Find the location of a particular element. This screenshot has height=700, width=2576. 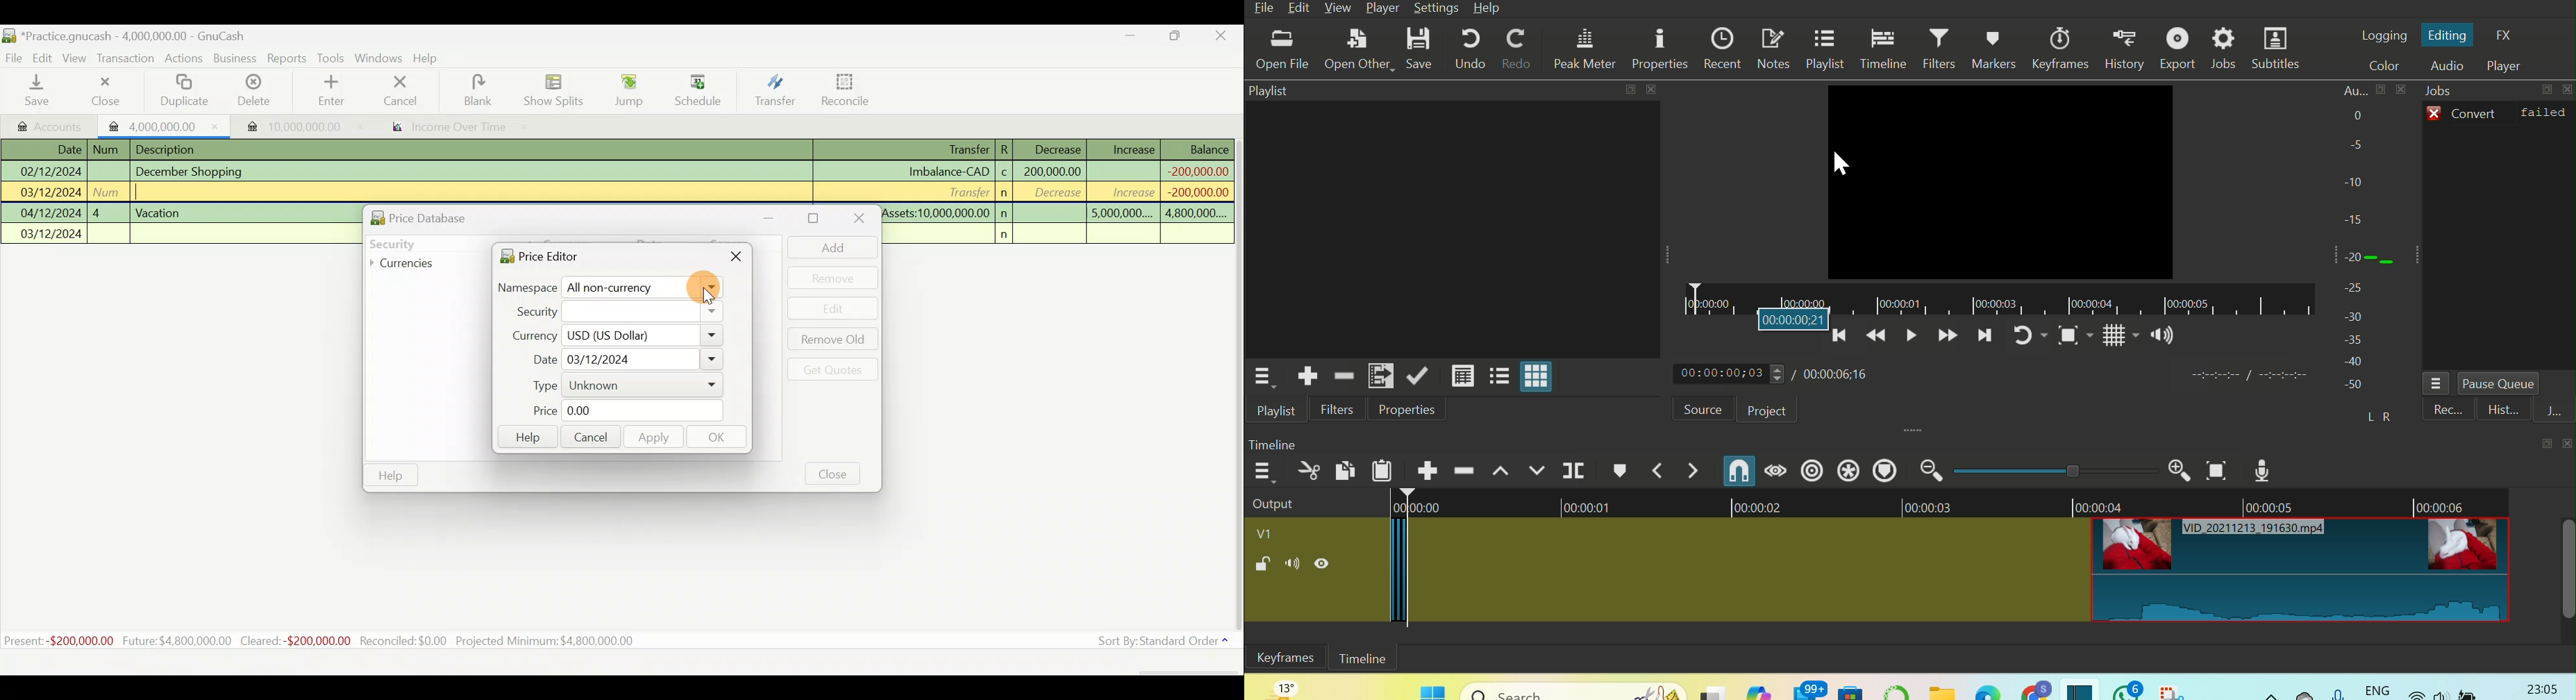

List is located at coordinates (2440, 382).